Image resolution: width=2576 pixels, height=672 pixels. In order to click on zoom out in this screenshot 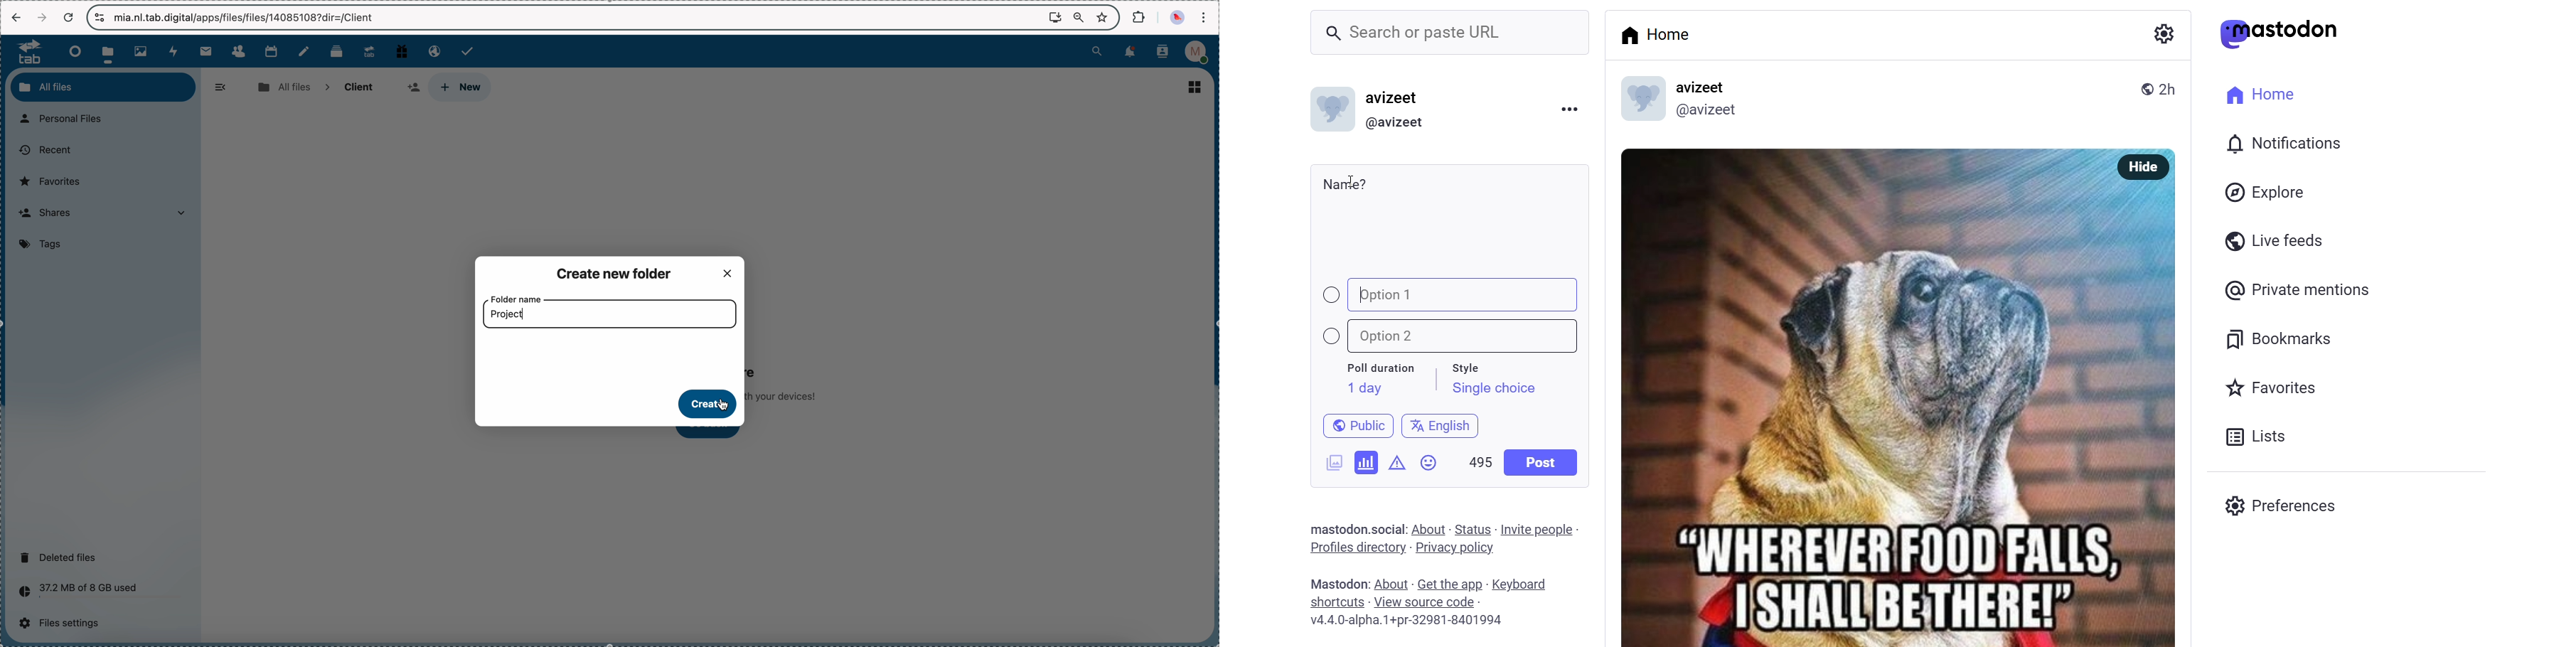, I will do `click(1079, 18)`.